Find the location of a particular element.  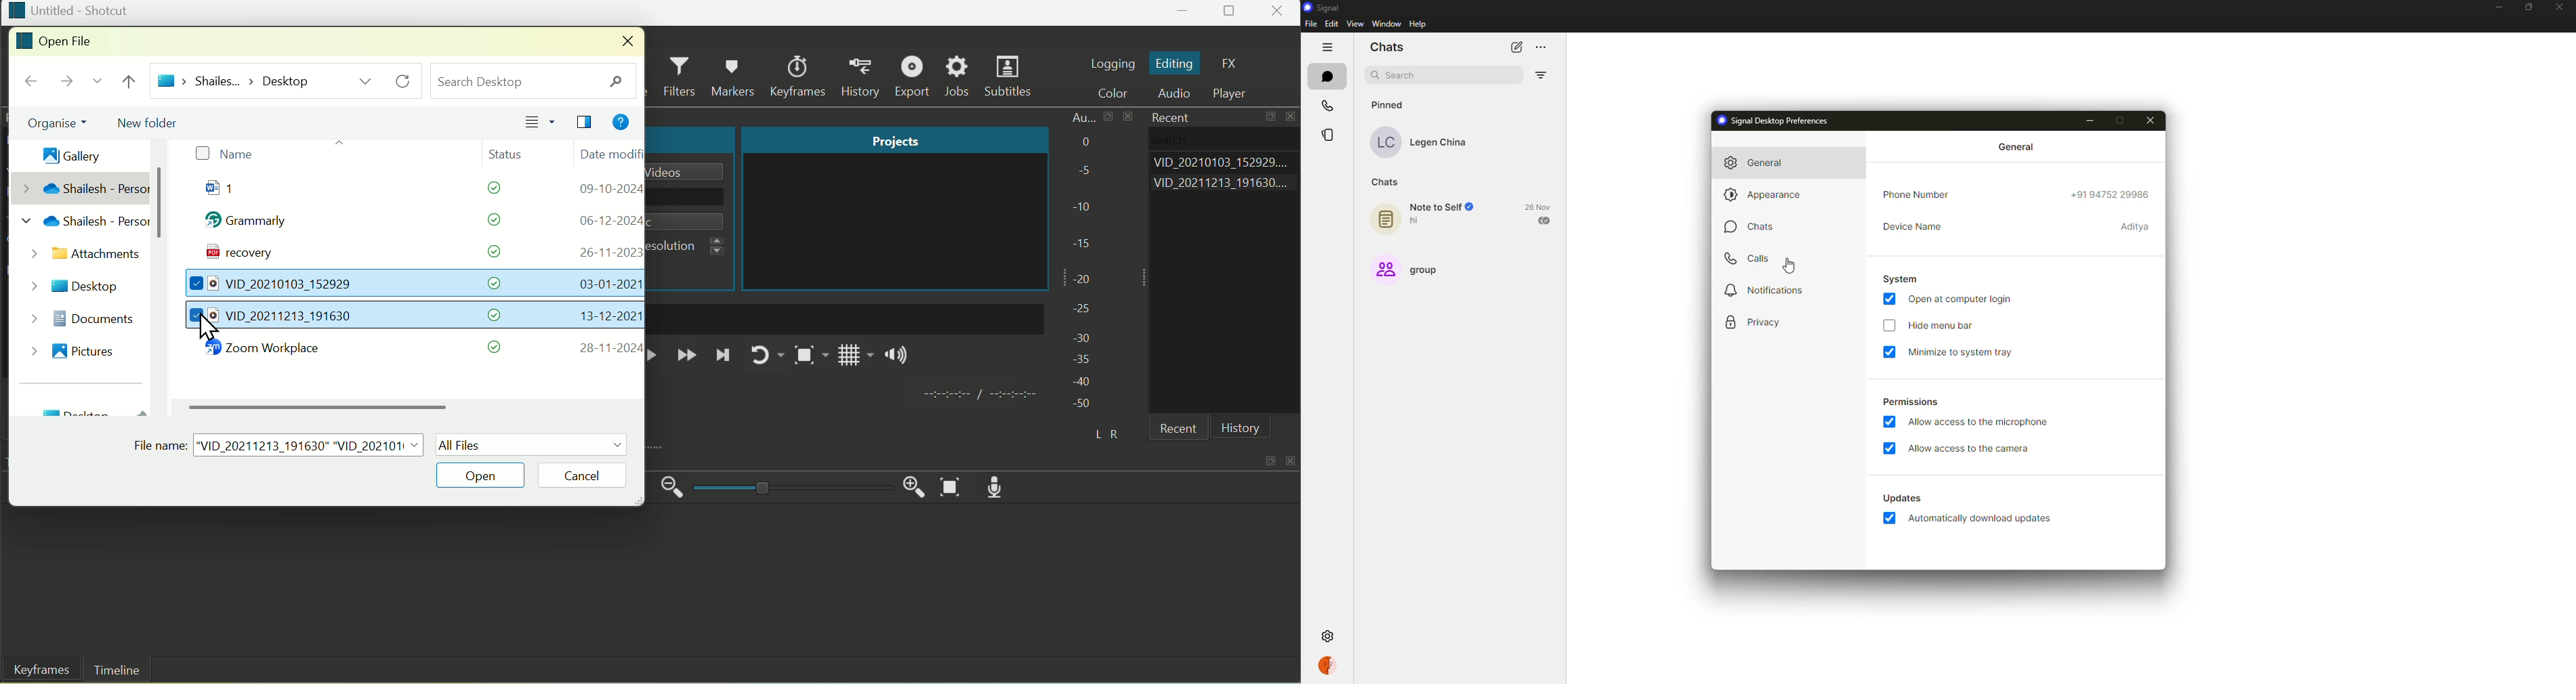

Forward is located at coordinates (686, 356).